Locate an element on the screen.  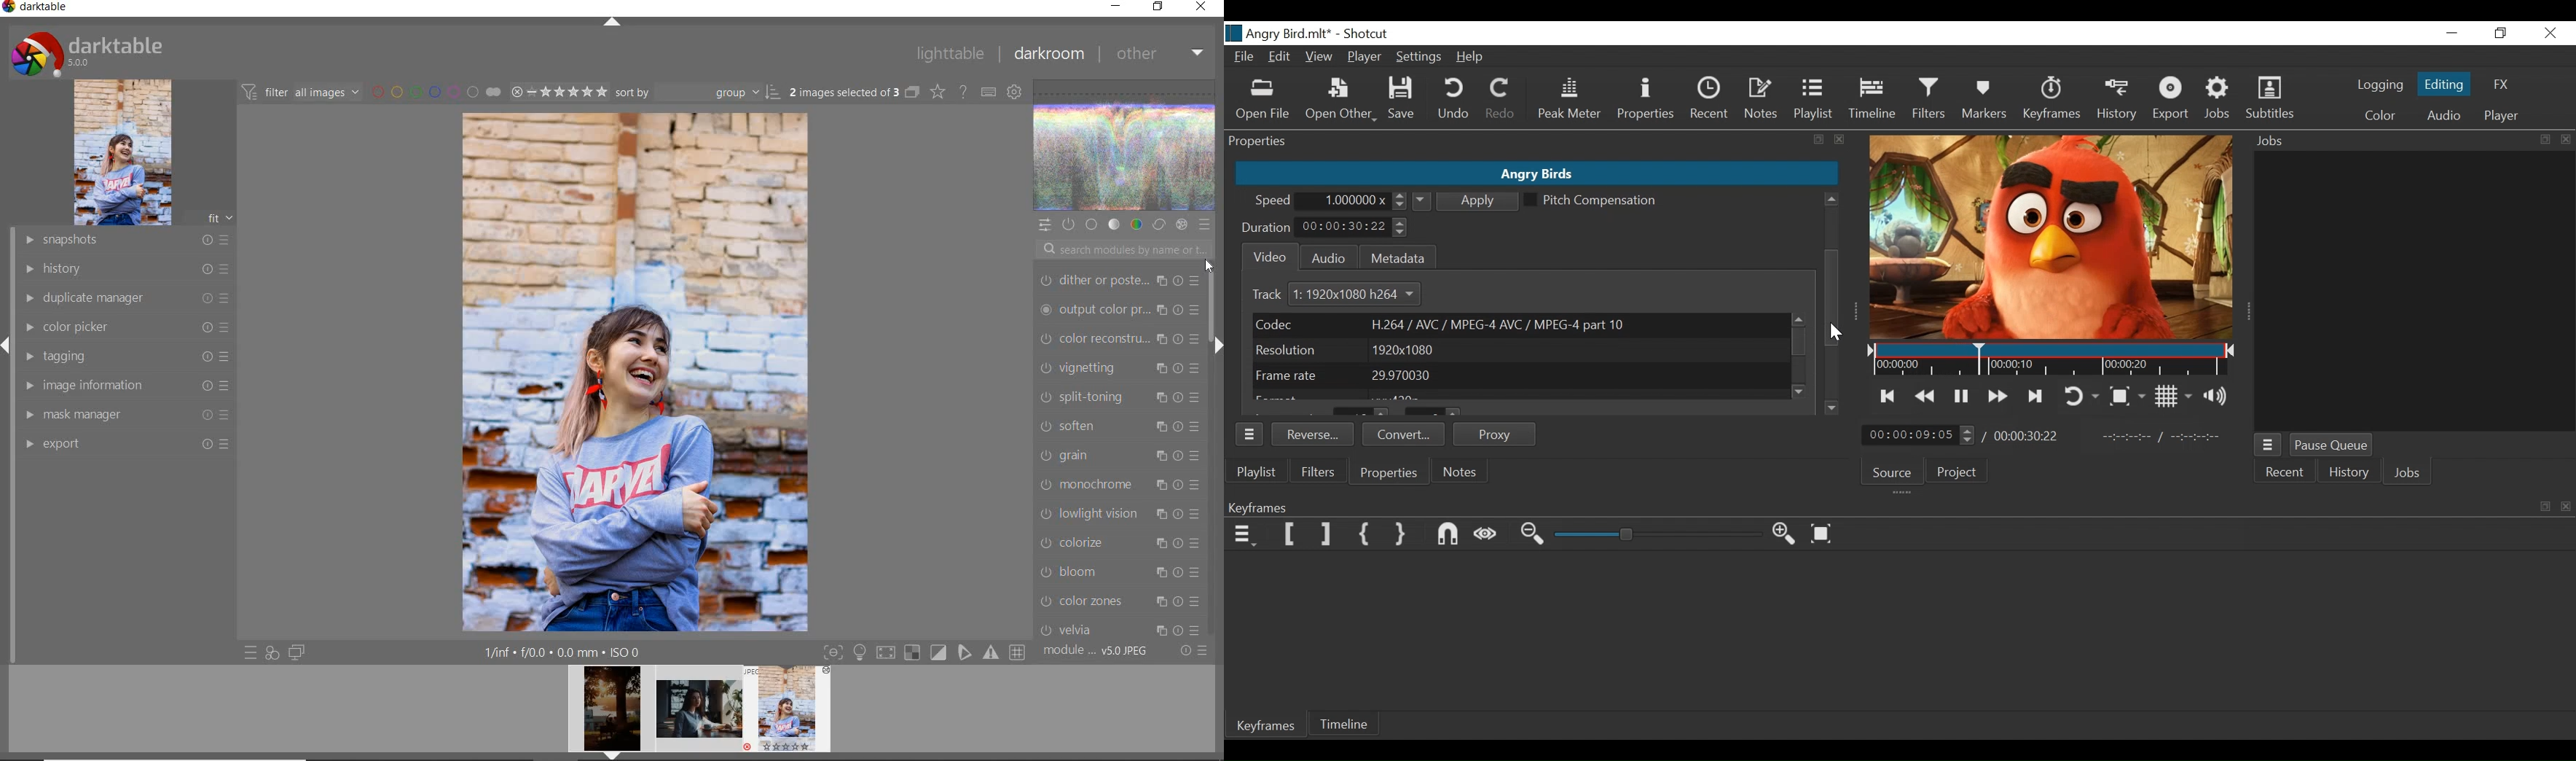
Current position is located at coordinates (1920, 435).